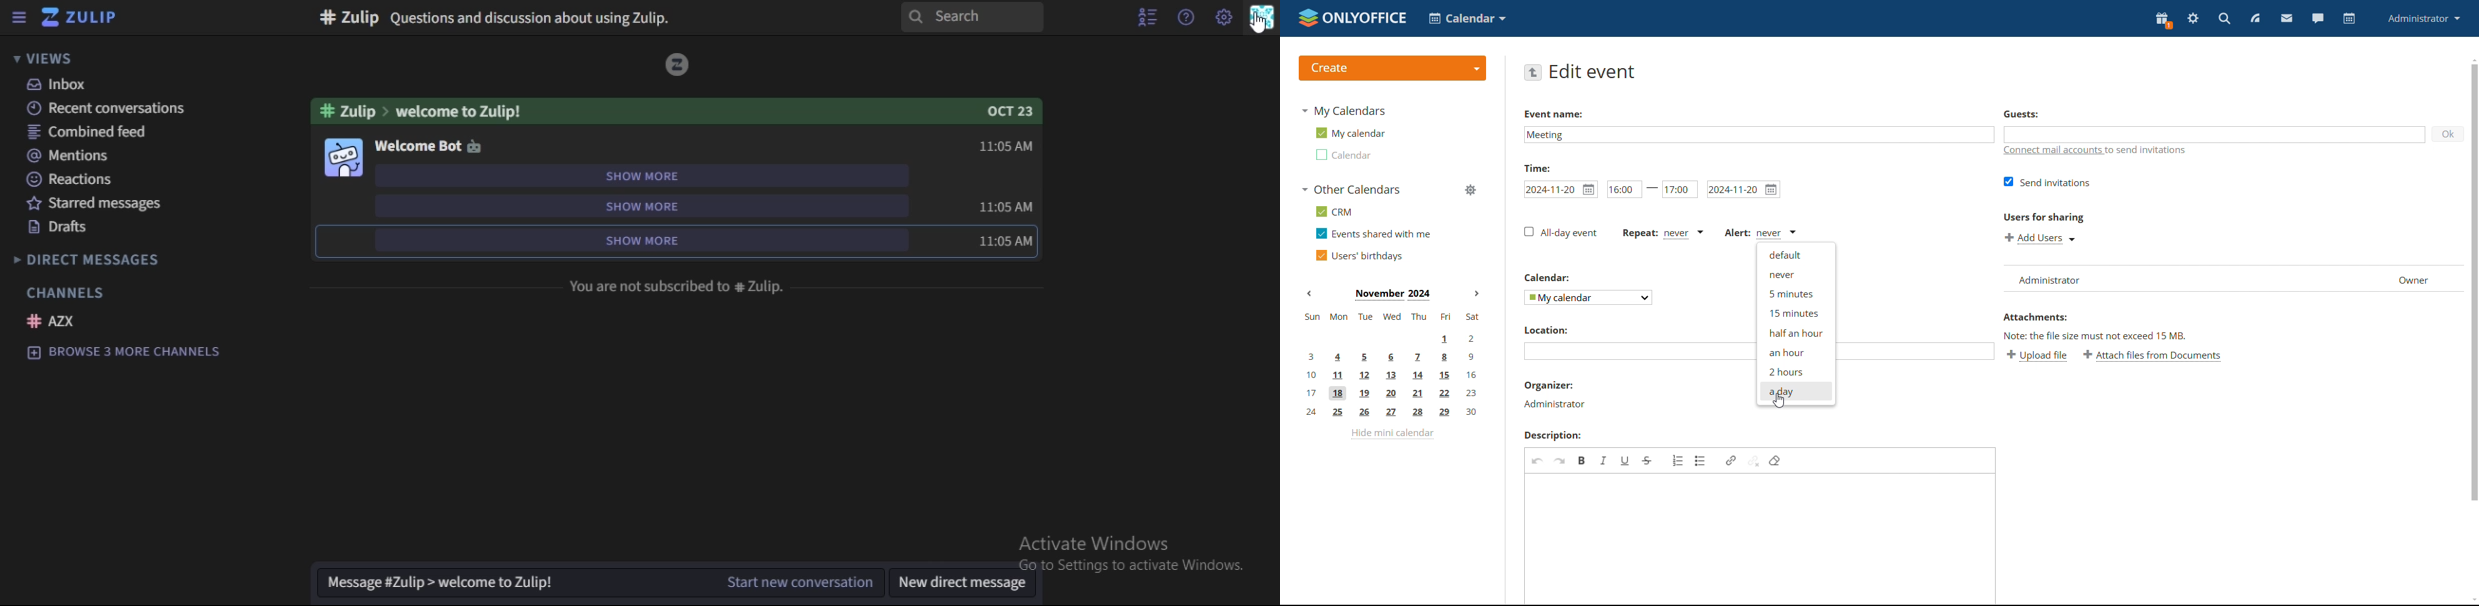 The image size is (2492, 616). I want to click on new dm, so click(966, 585).